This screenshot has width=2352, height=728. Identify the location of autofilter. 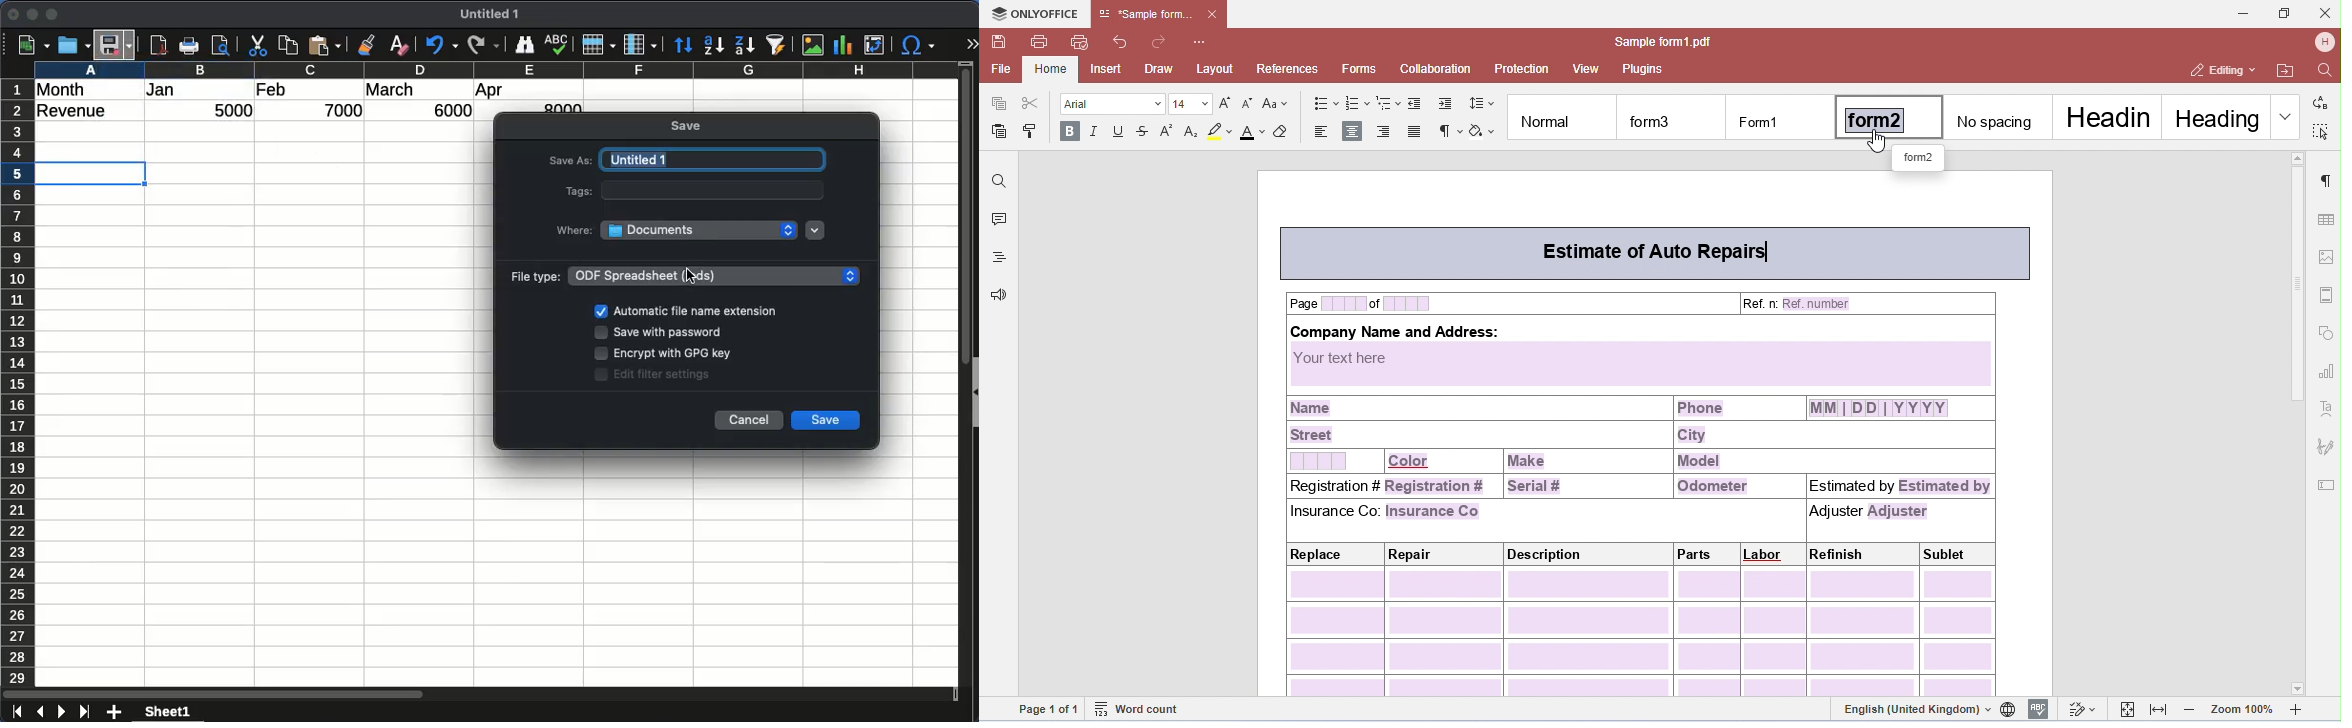
(776, 45).